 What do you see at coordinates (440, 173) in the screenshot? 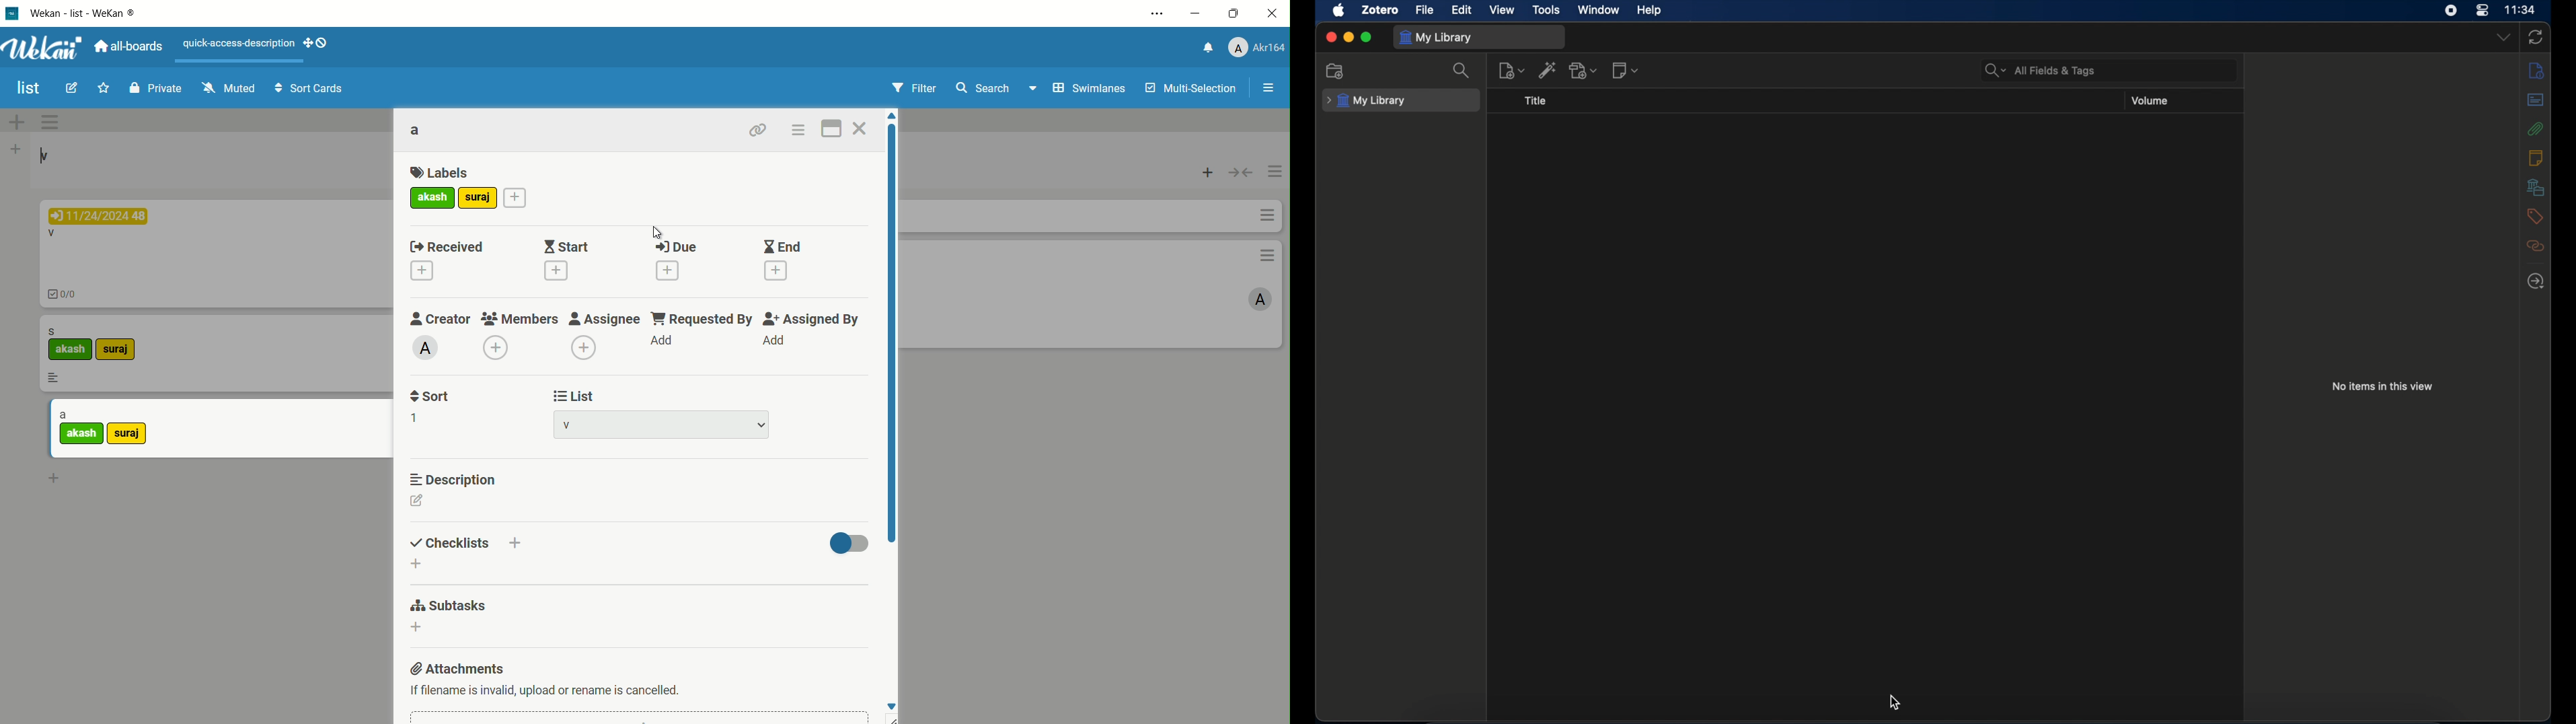
I see `labels` at bounding box center [440, 173].